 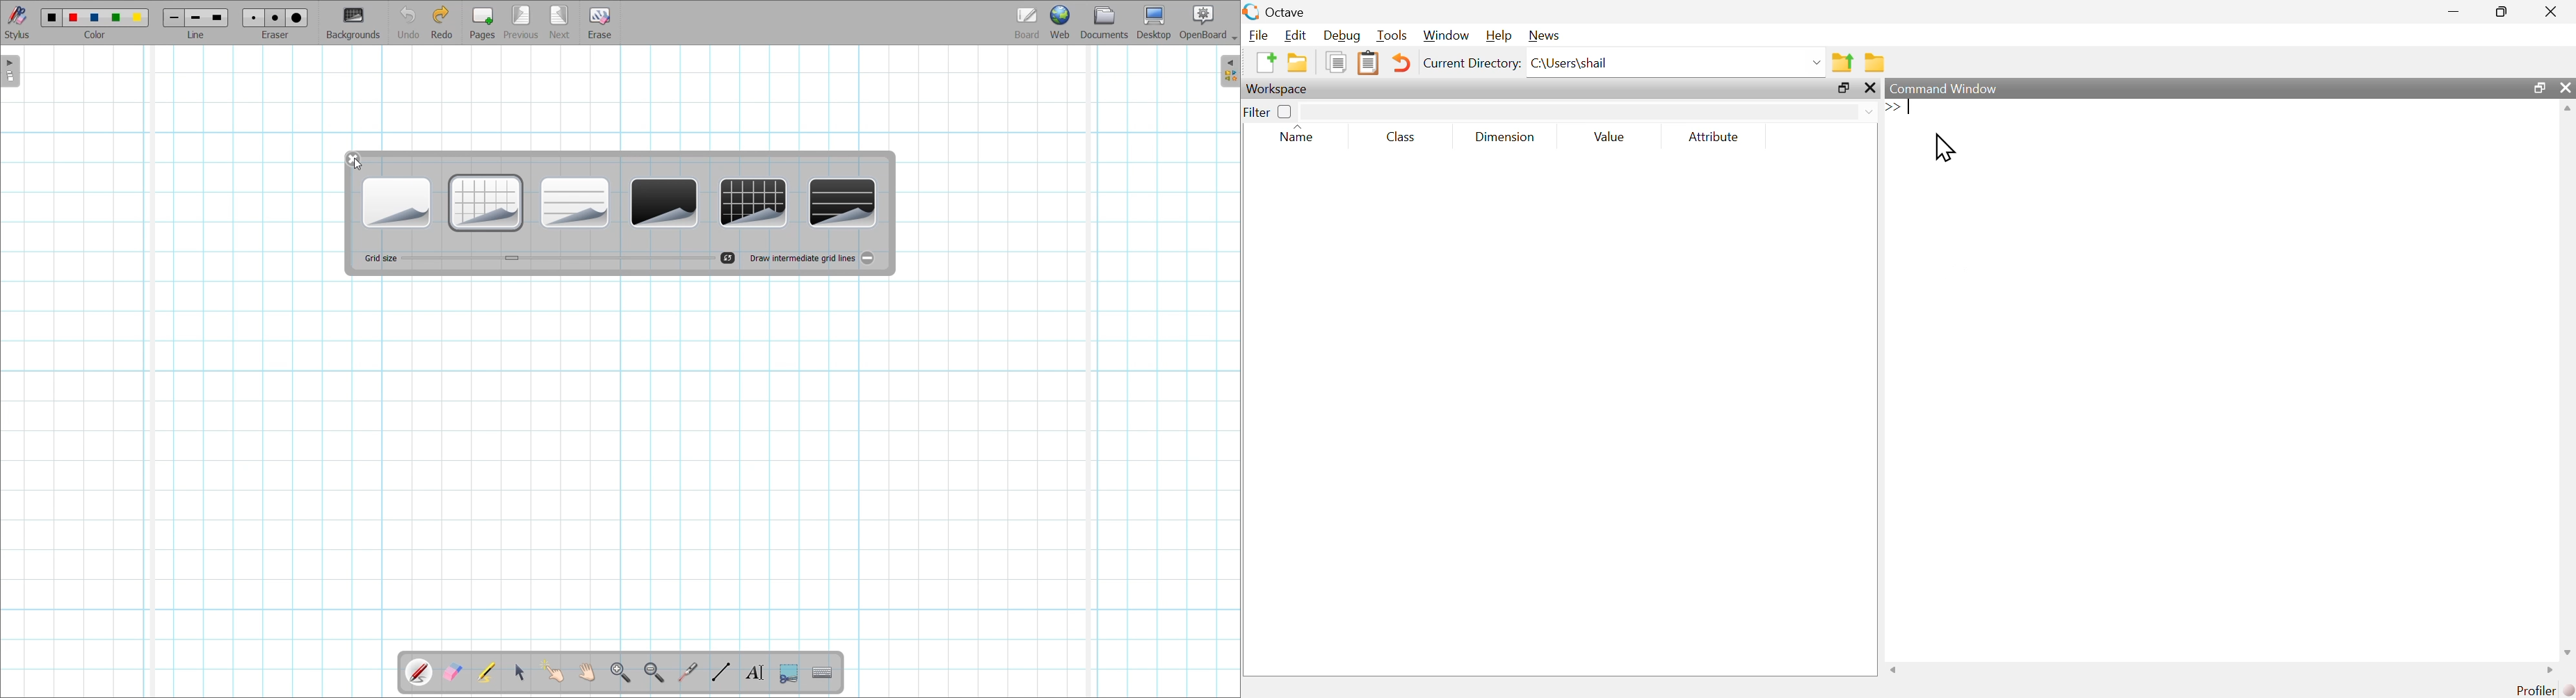 What do you see at coordinates (95, 18) in the screenshot?
I see `Color options` at bounding box center [95, 18].